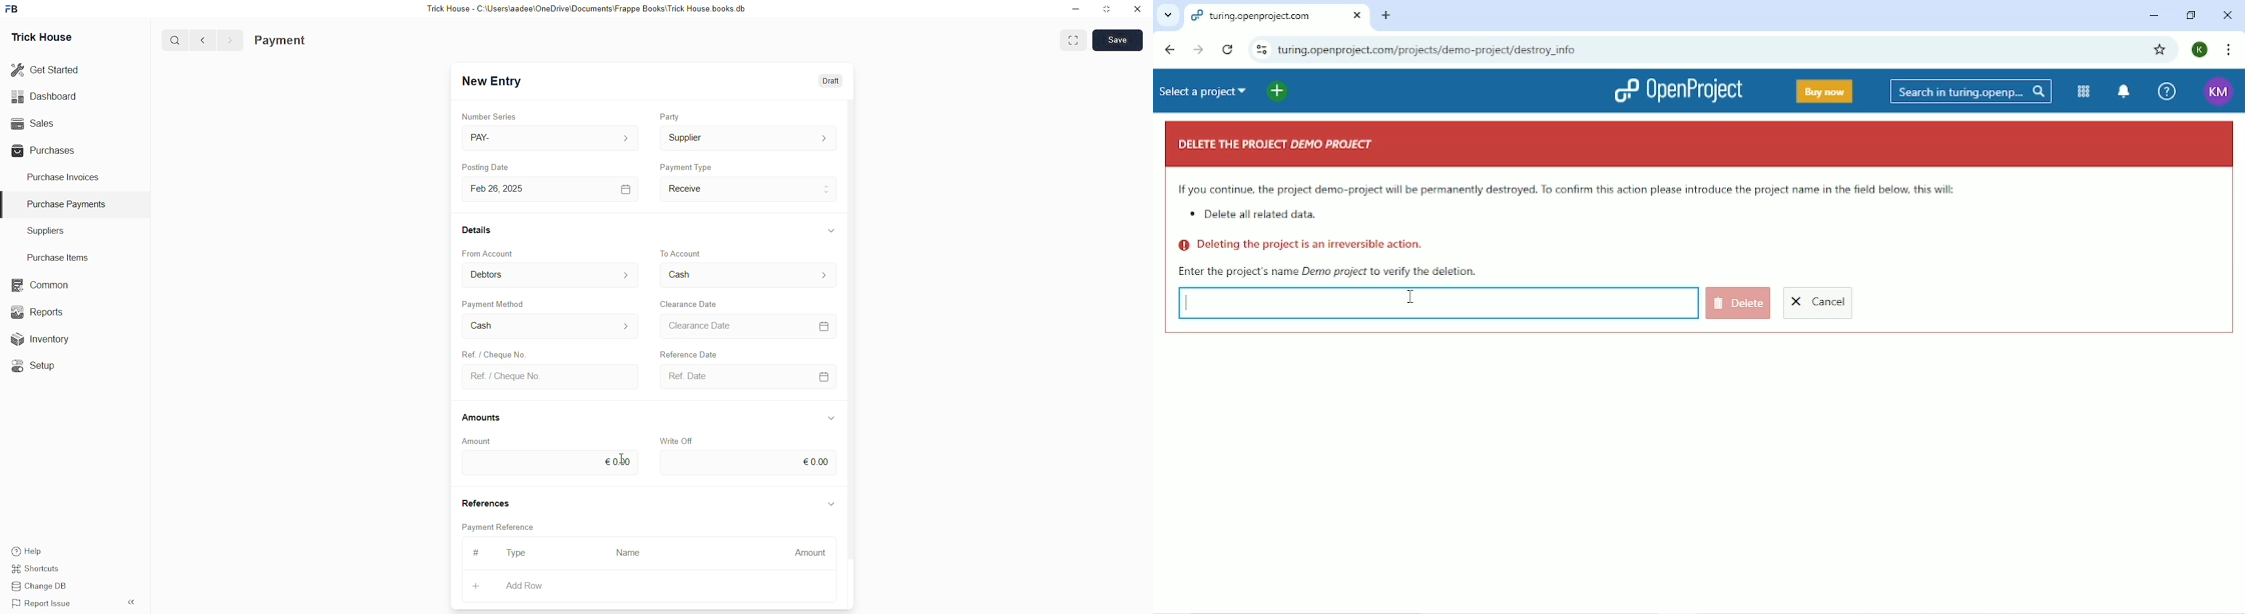  Describe the element at coordinates (747, 276) in the screenshot. I see `Cash` at that location.